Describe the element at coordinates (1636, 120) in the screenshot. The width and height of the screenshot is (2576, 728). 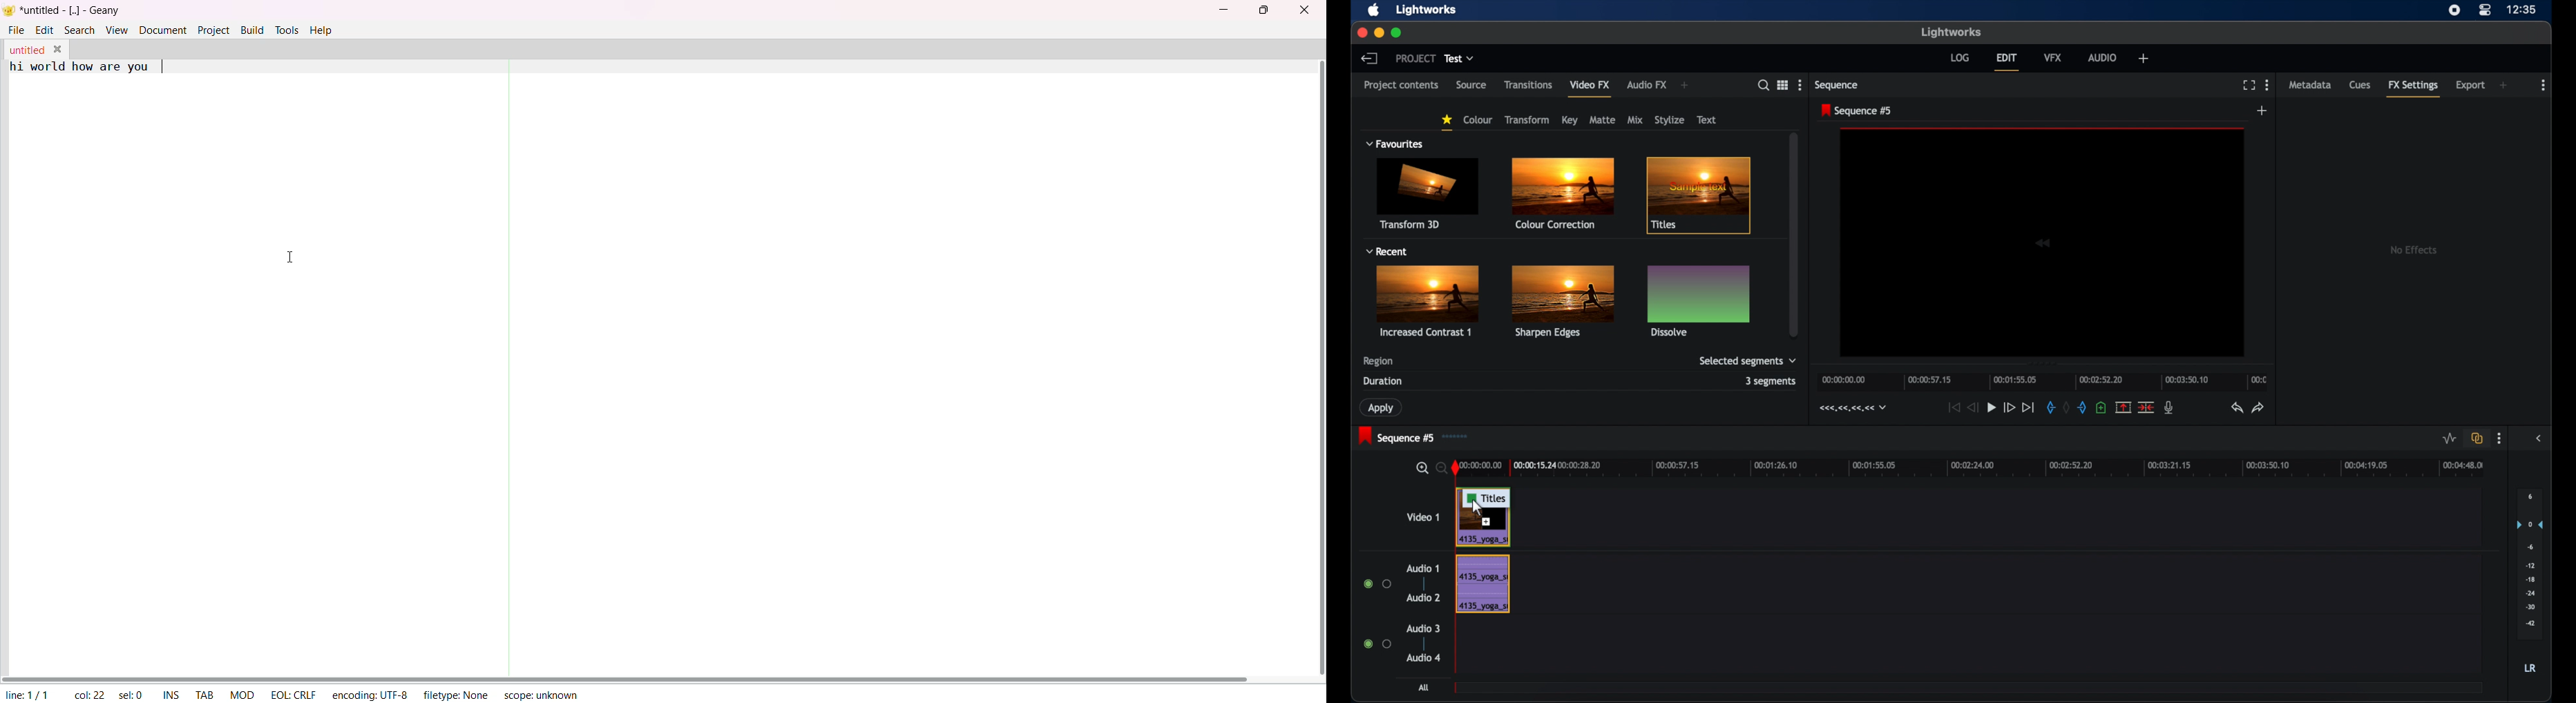
I see `mix` at that location.